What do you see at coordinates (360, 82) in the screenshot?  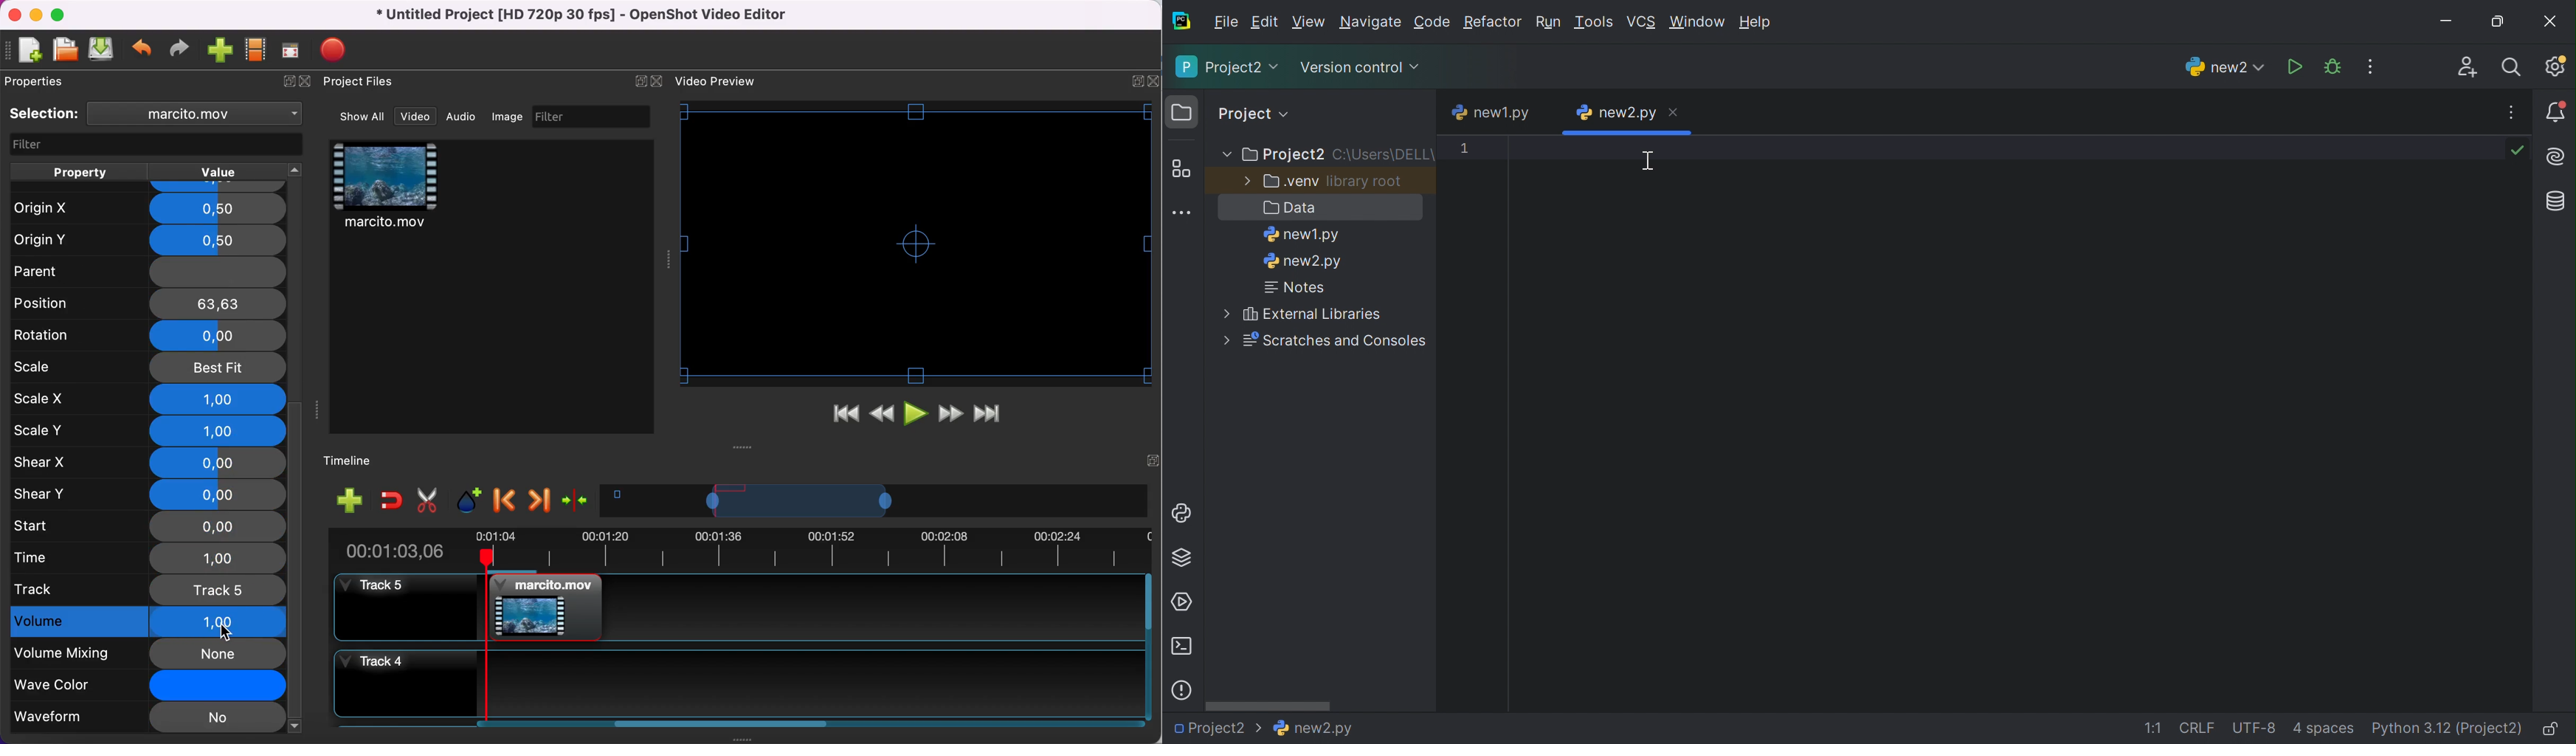 I see `project files` at bounding box center [360, 82].